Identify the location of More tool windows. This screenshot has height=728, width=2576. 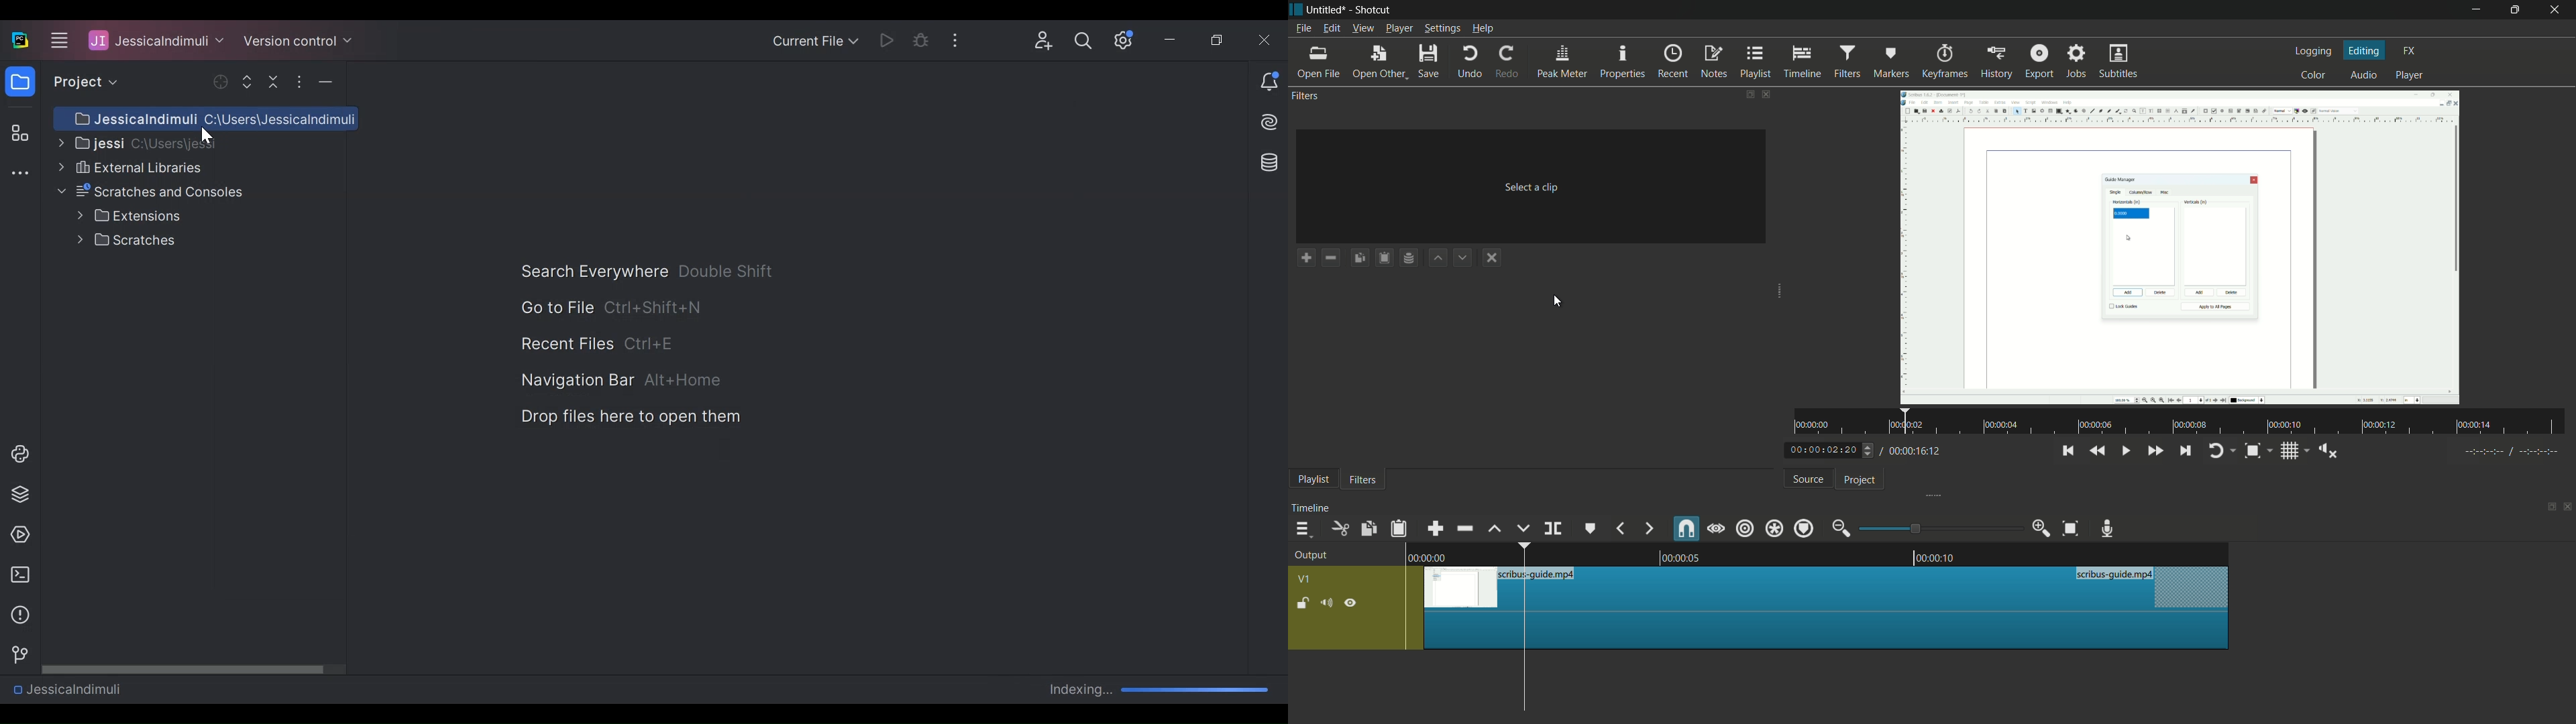
(19, 174).